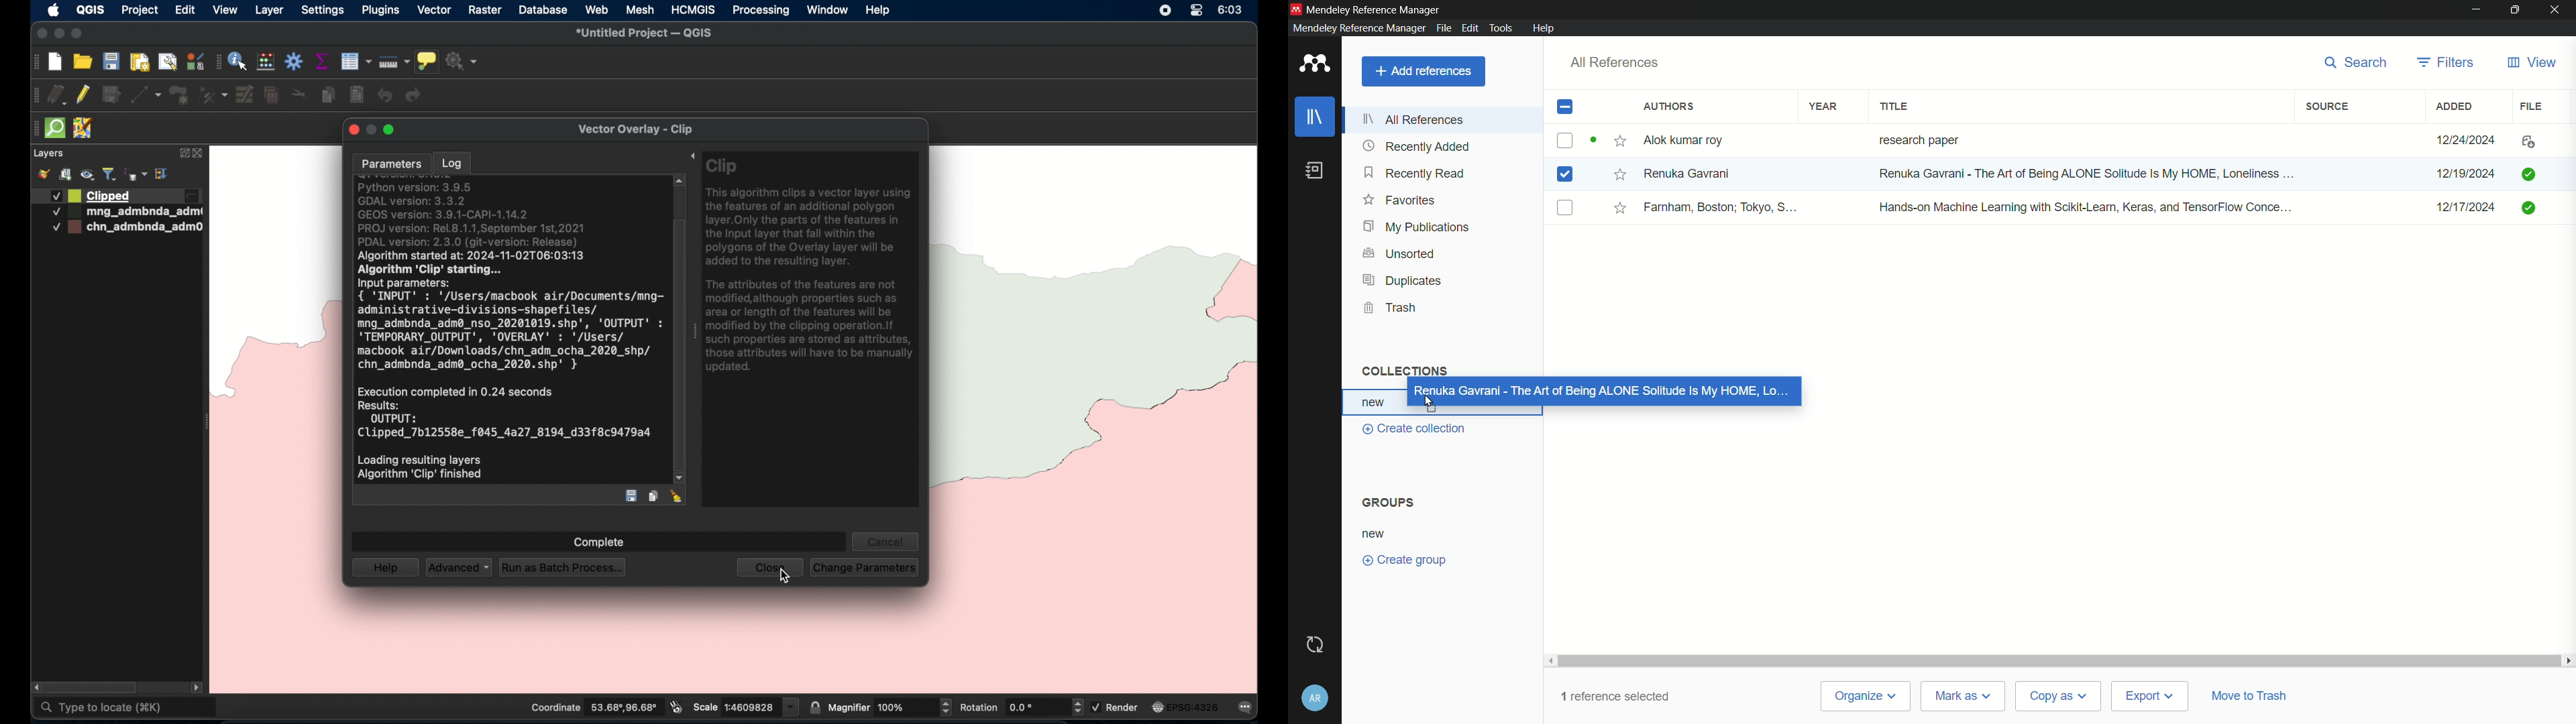 This screenshot has width=2576, height=728. Describe the element at coordinates (633, 496) in the screenshot. I see `save log entry` at that location.